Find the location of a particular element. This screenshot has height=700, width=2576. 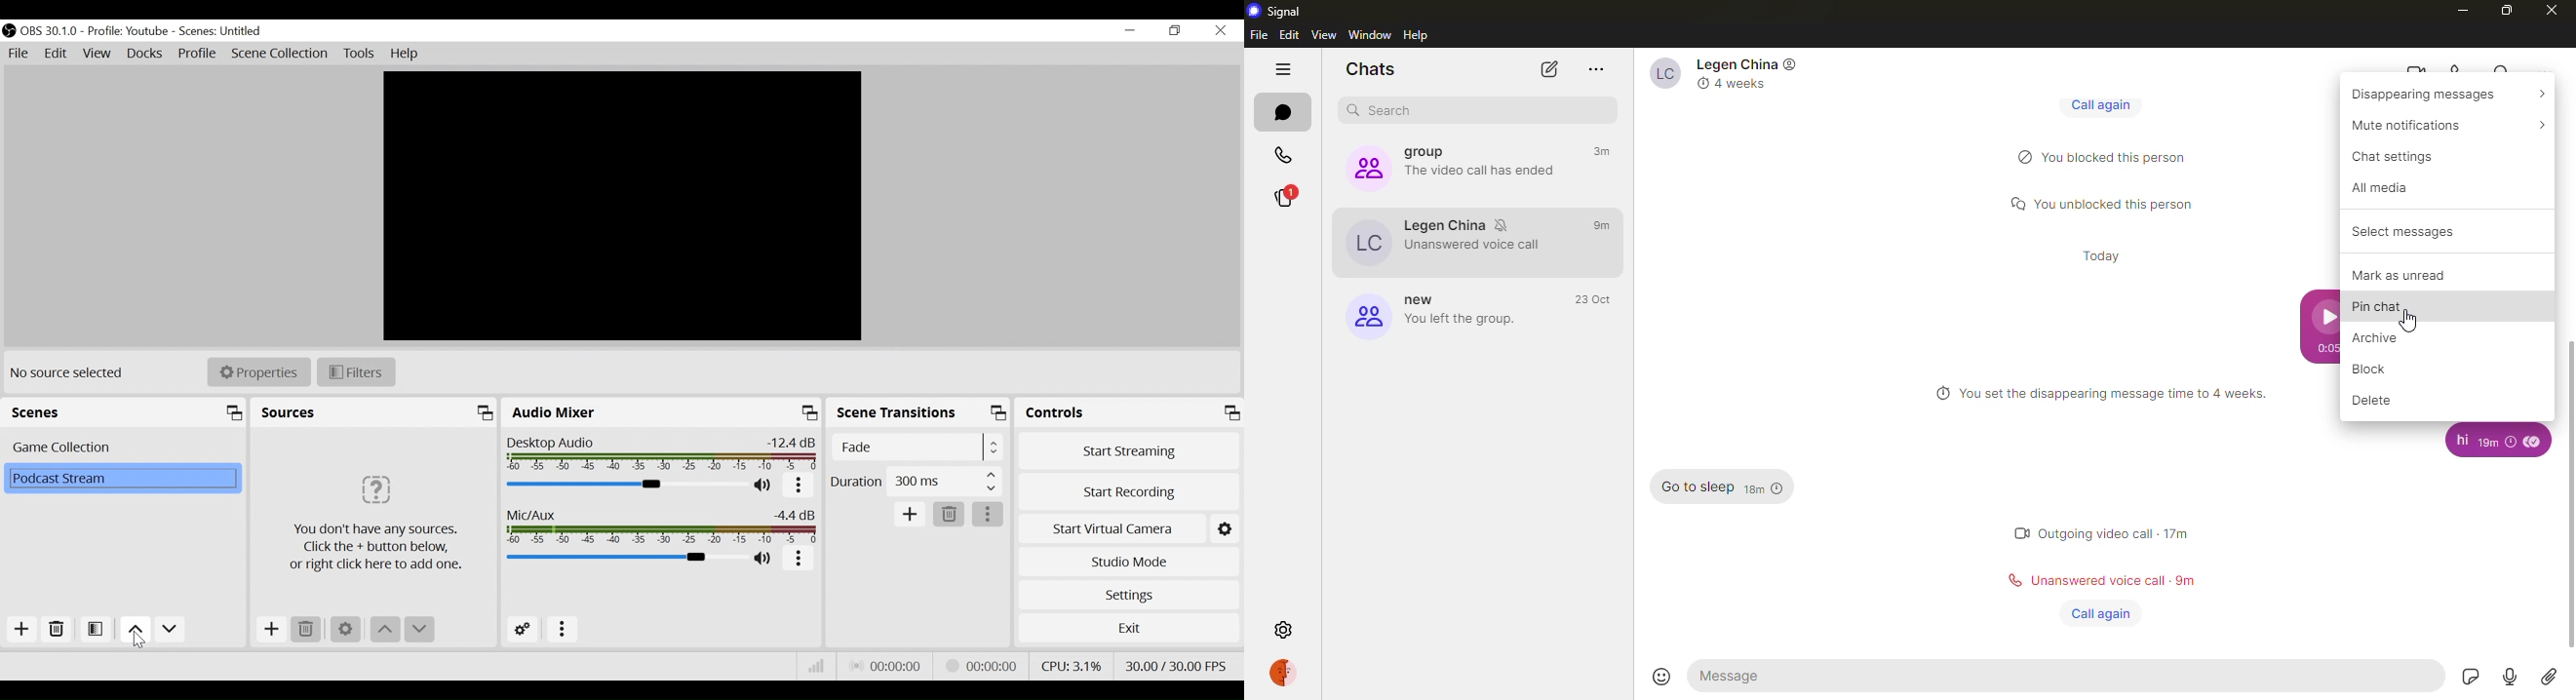

Scenes Name is located at coordinates (224, 31).